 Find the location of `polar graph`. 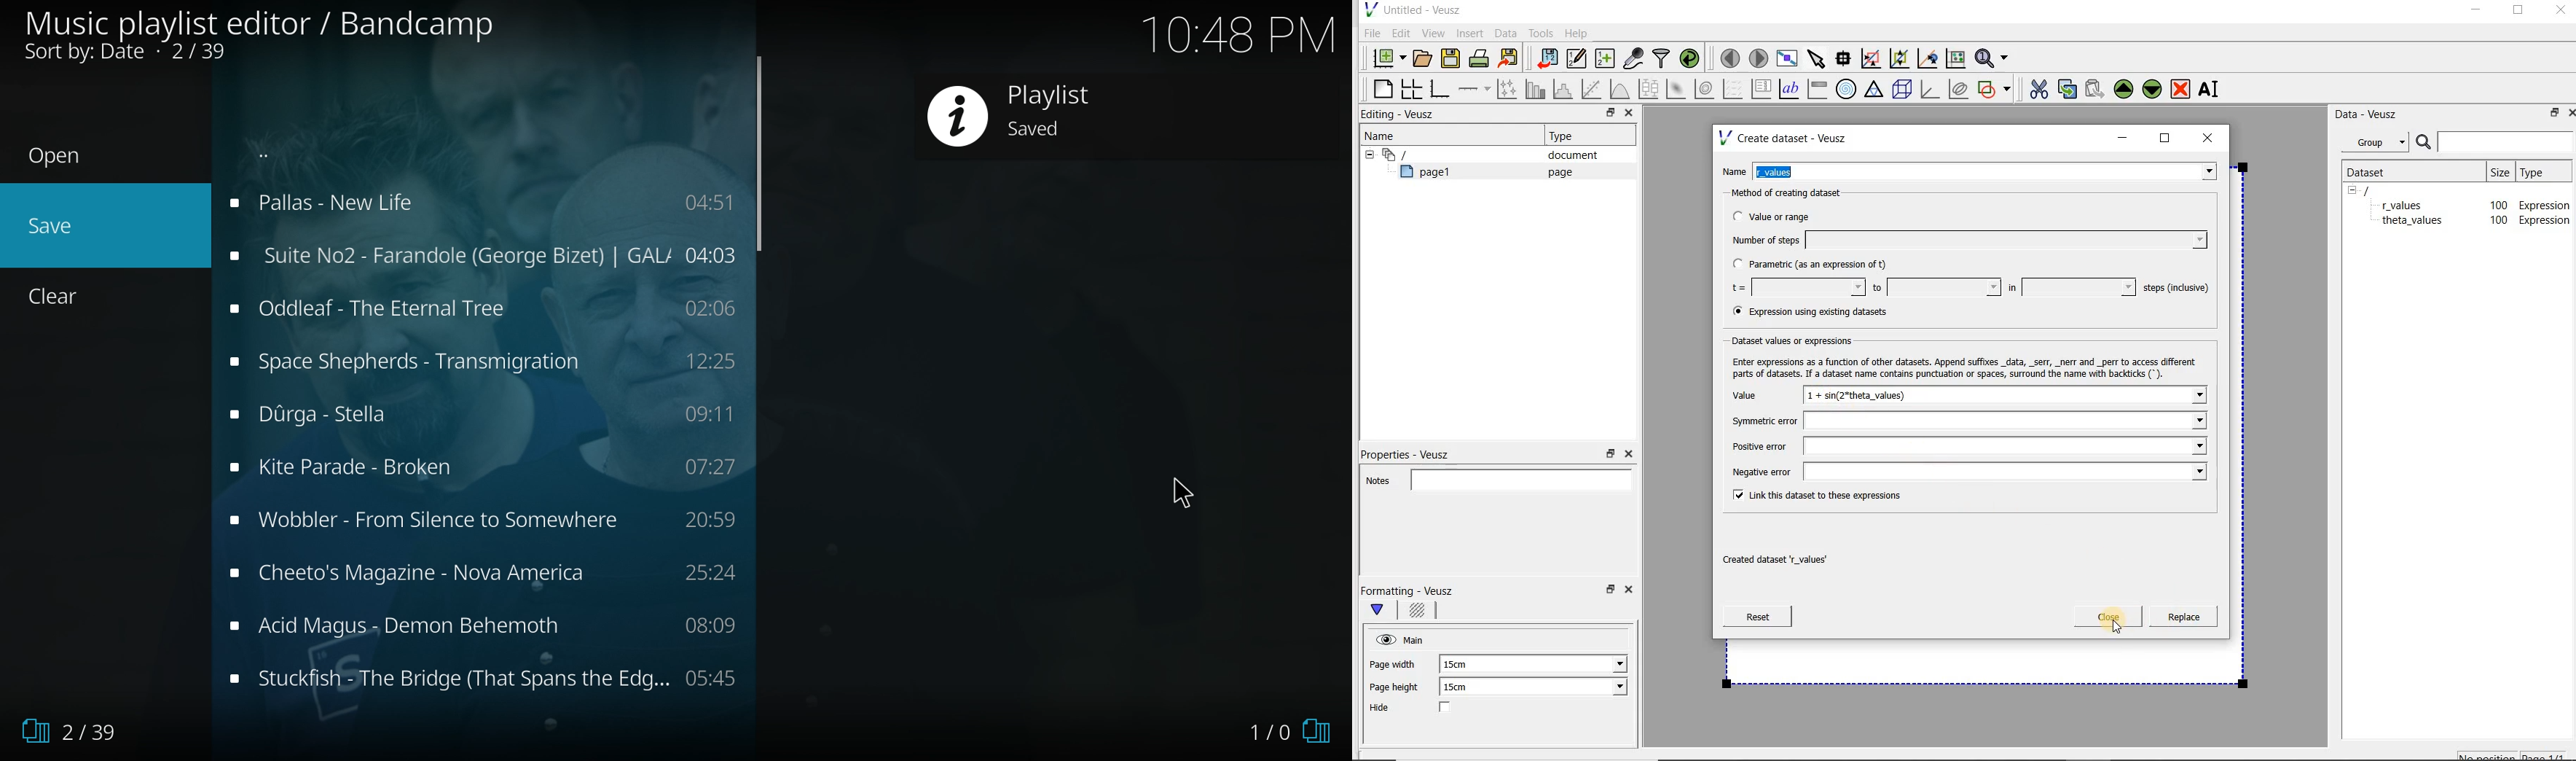

polar graph is located at coordinates (1847, 89).